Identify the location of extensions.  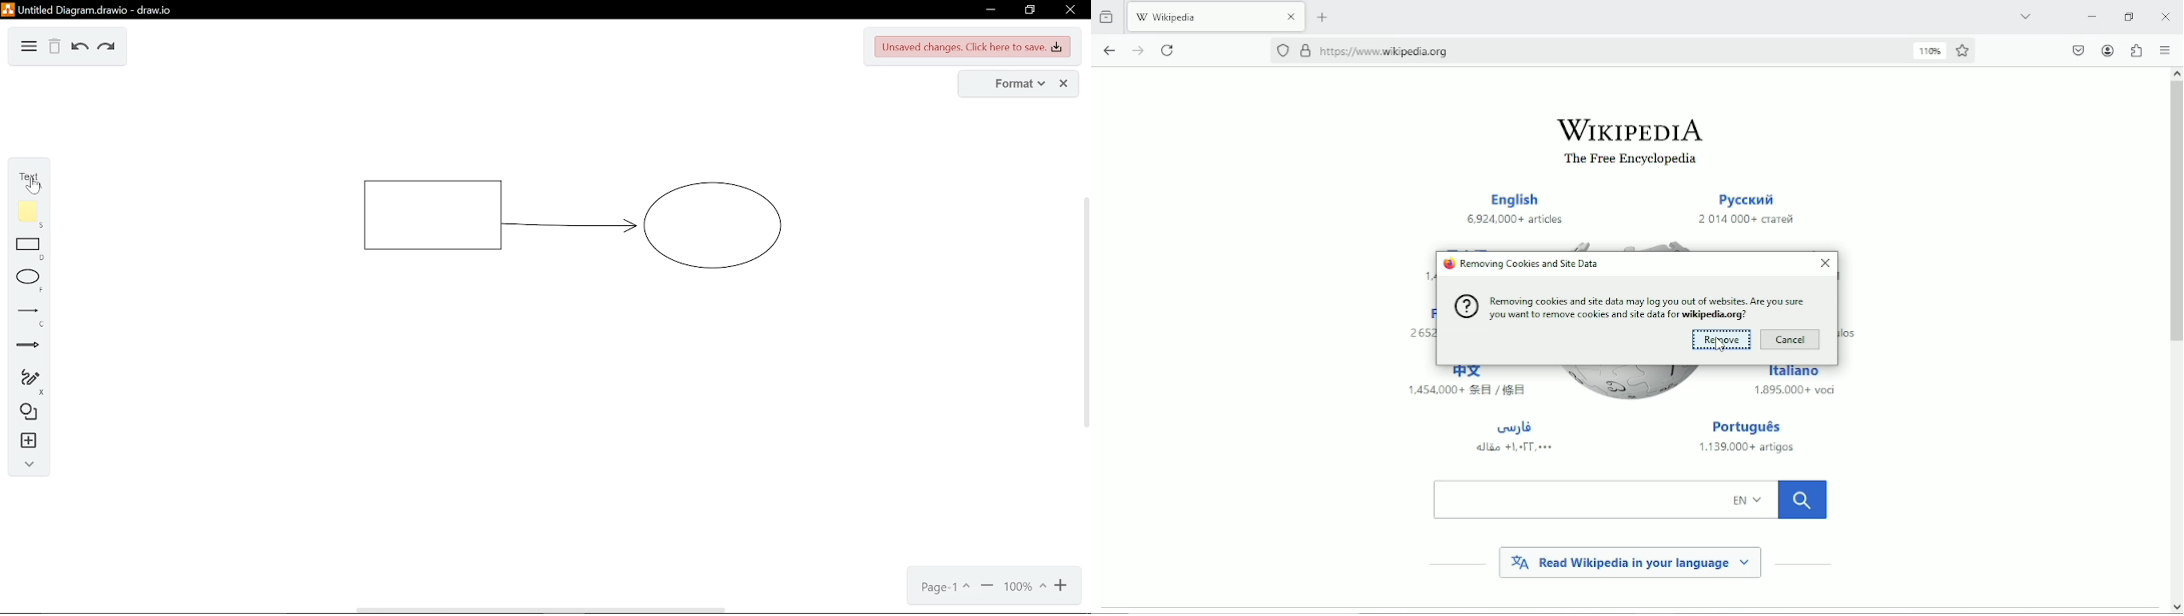
(2137, 50).